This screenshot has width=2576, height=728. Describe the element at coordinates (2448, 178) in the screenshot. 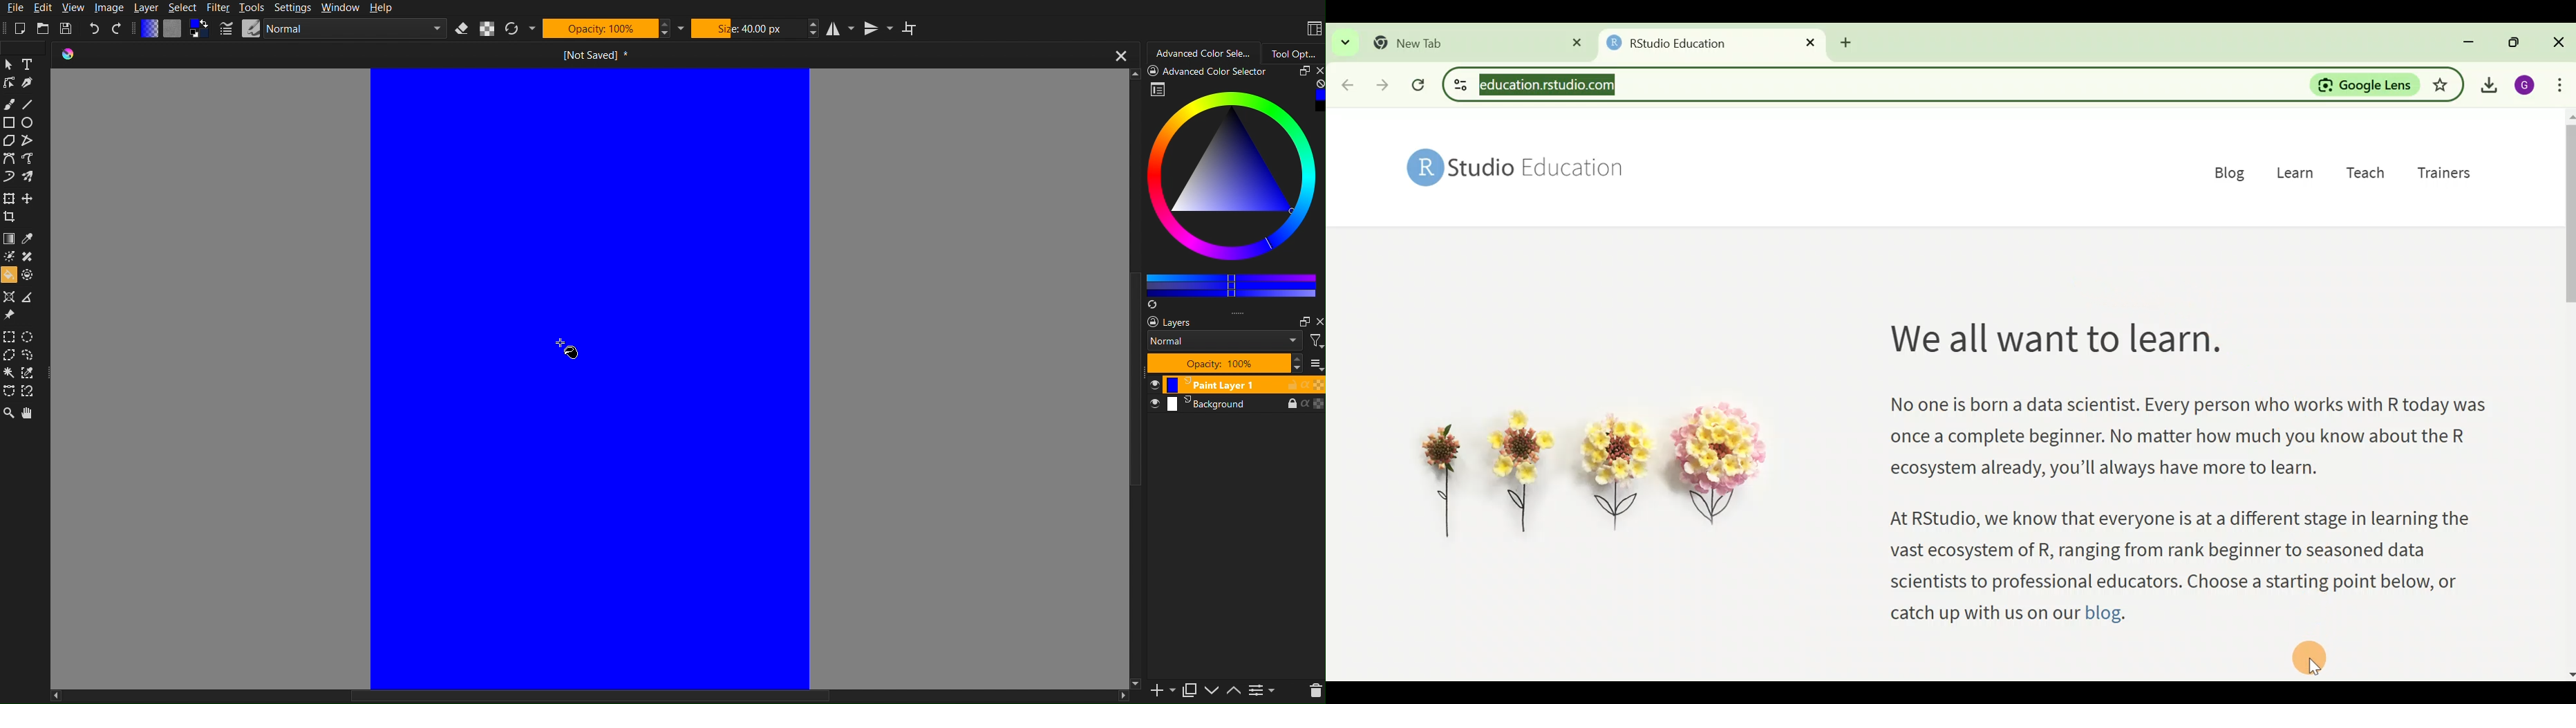

I see `Trainers` at that location.